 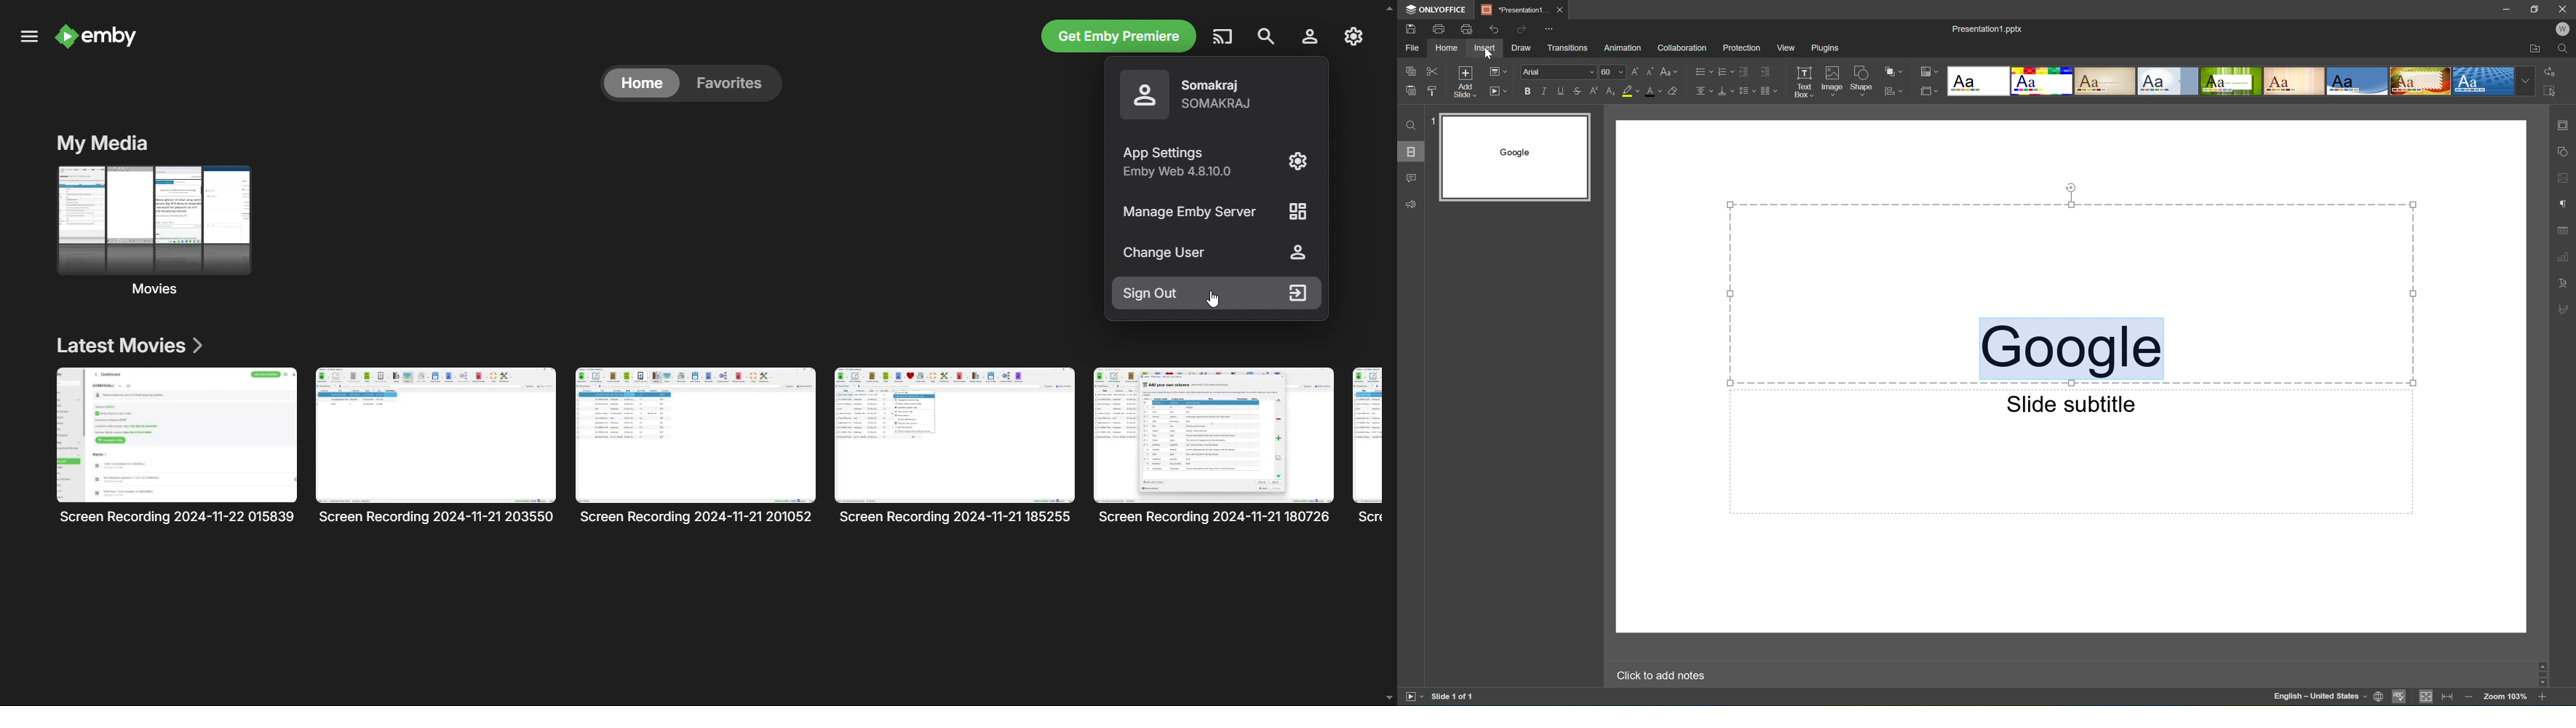 I want to click on Align shape, so click(x=1894, y=92).